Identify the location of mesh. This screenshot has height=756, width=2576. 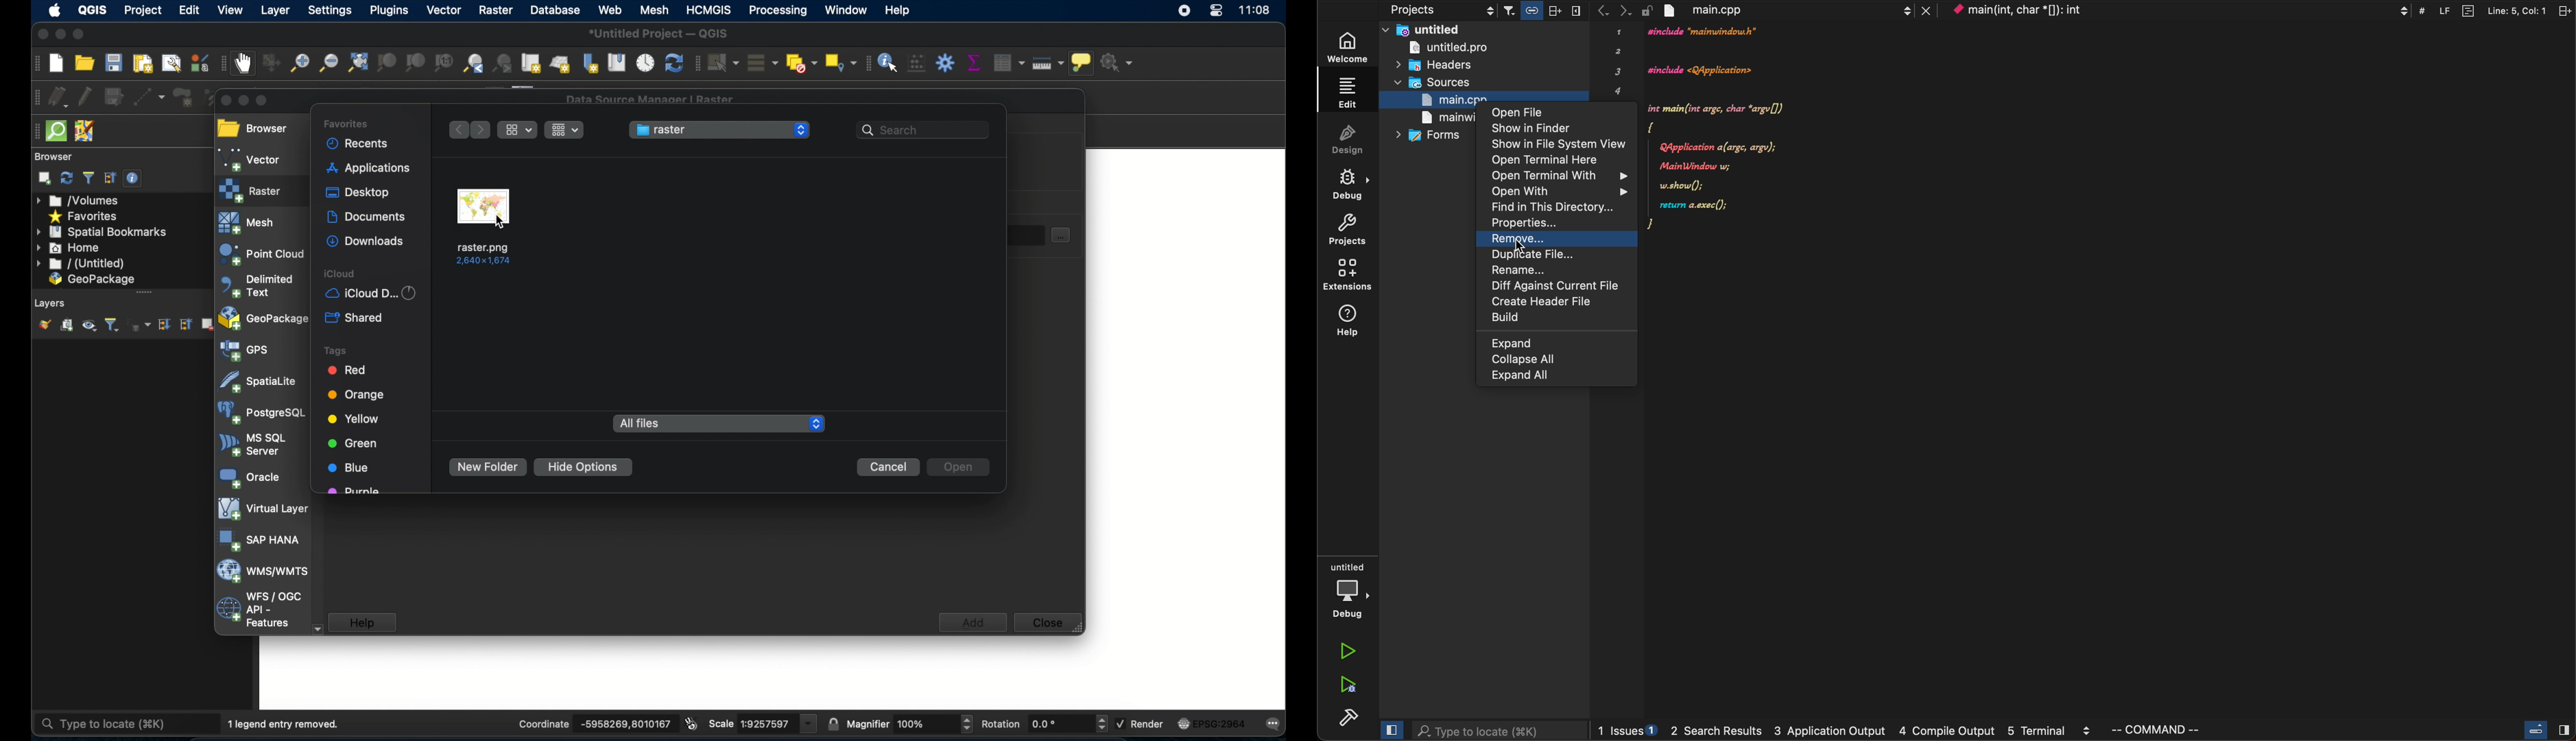
(248, 224).